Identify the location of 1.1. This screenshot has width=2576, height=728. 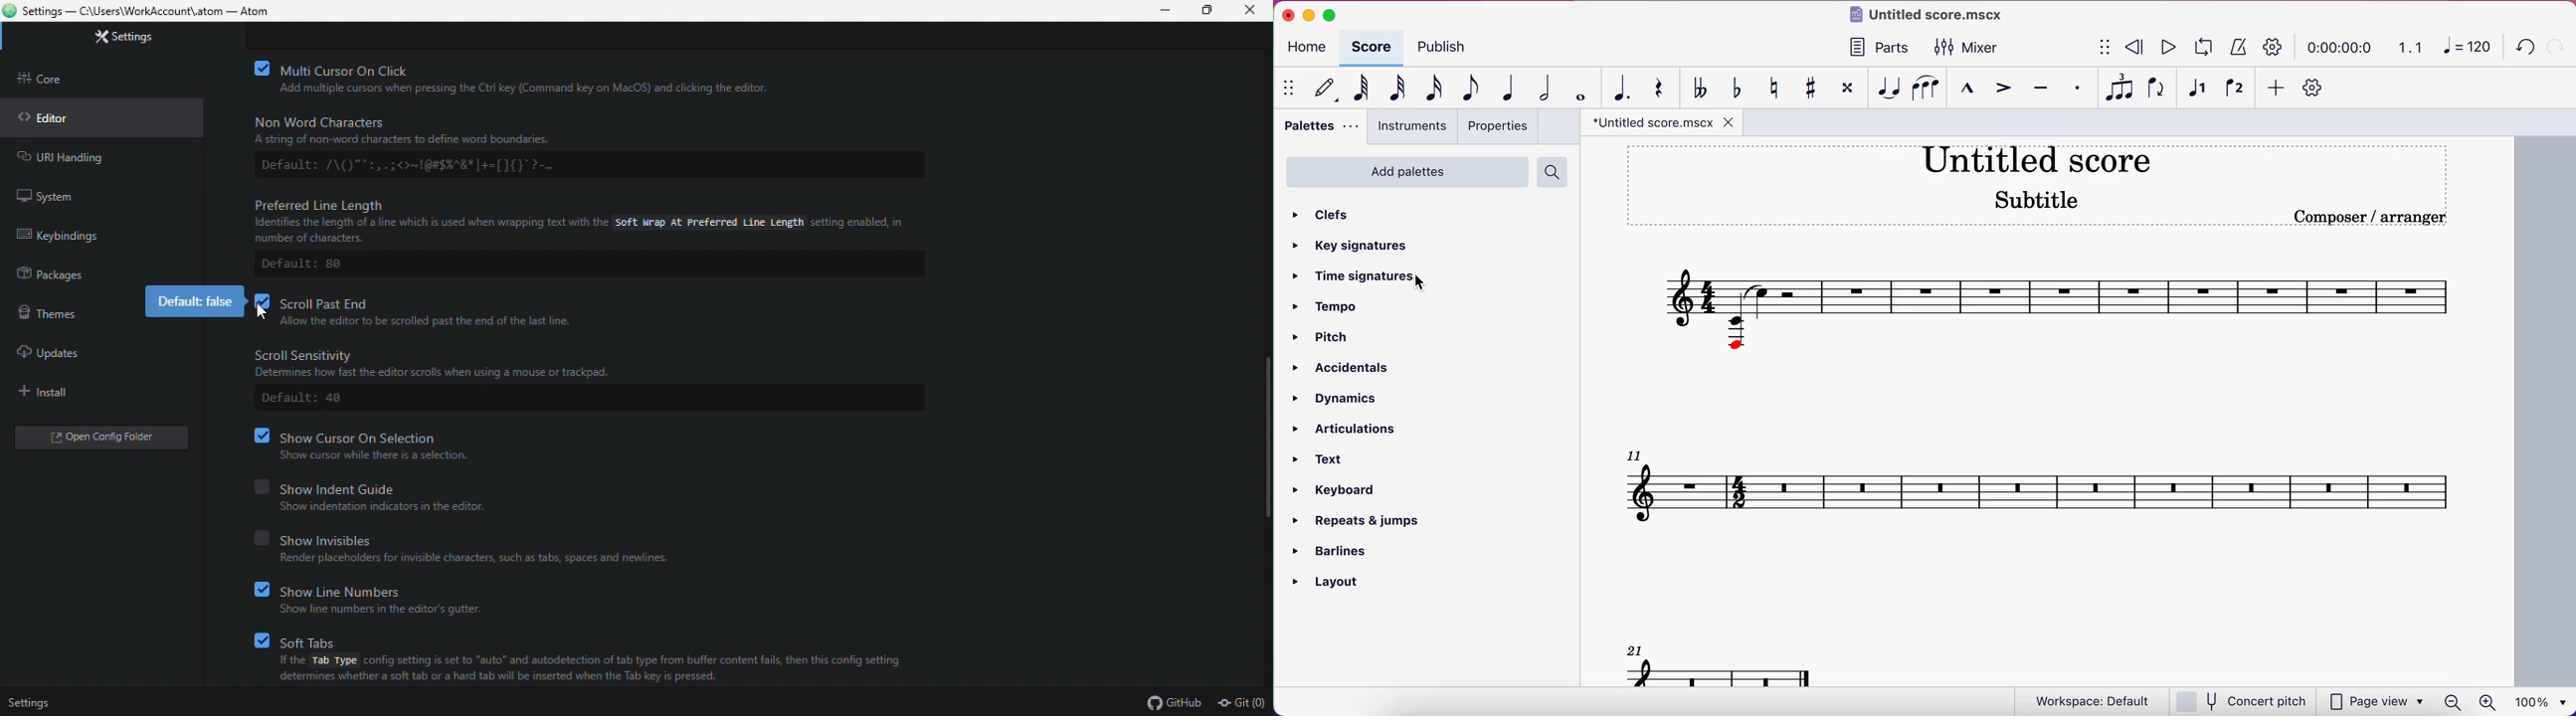
(2407, 48).